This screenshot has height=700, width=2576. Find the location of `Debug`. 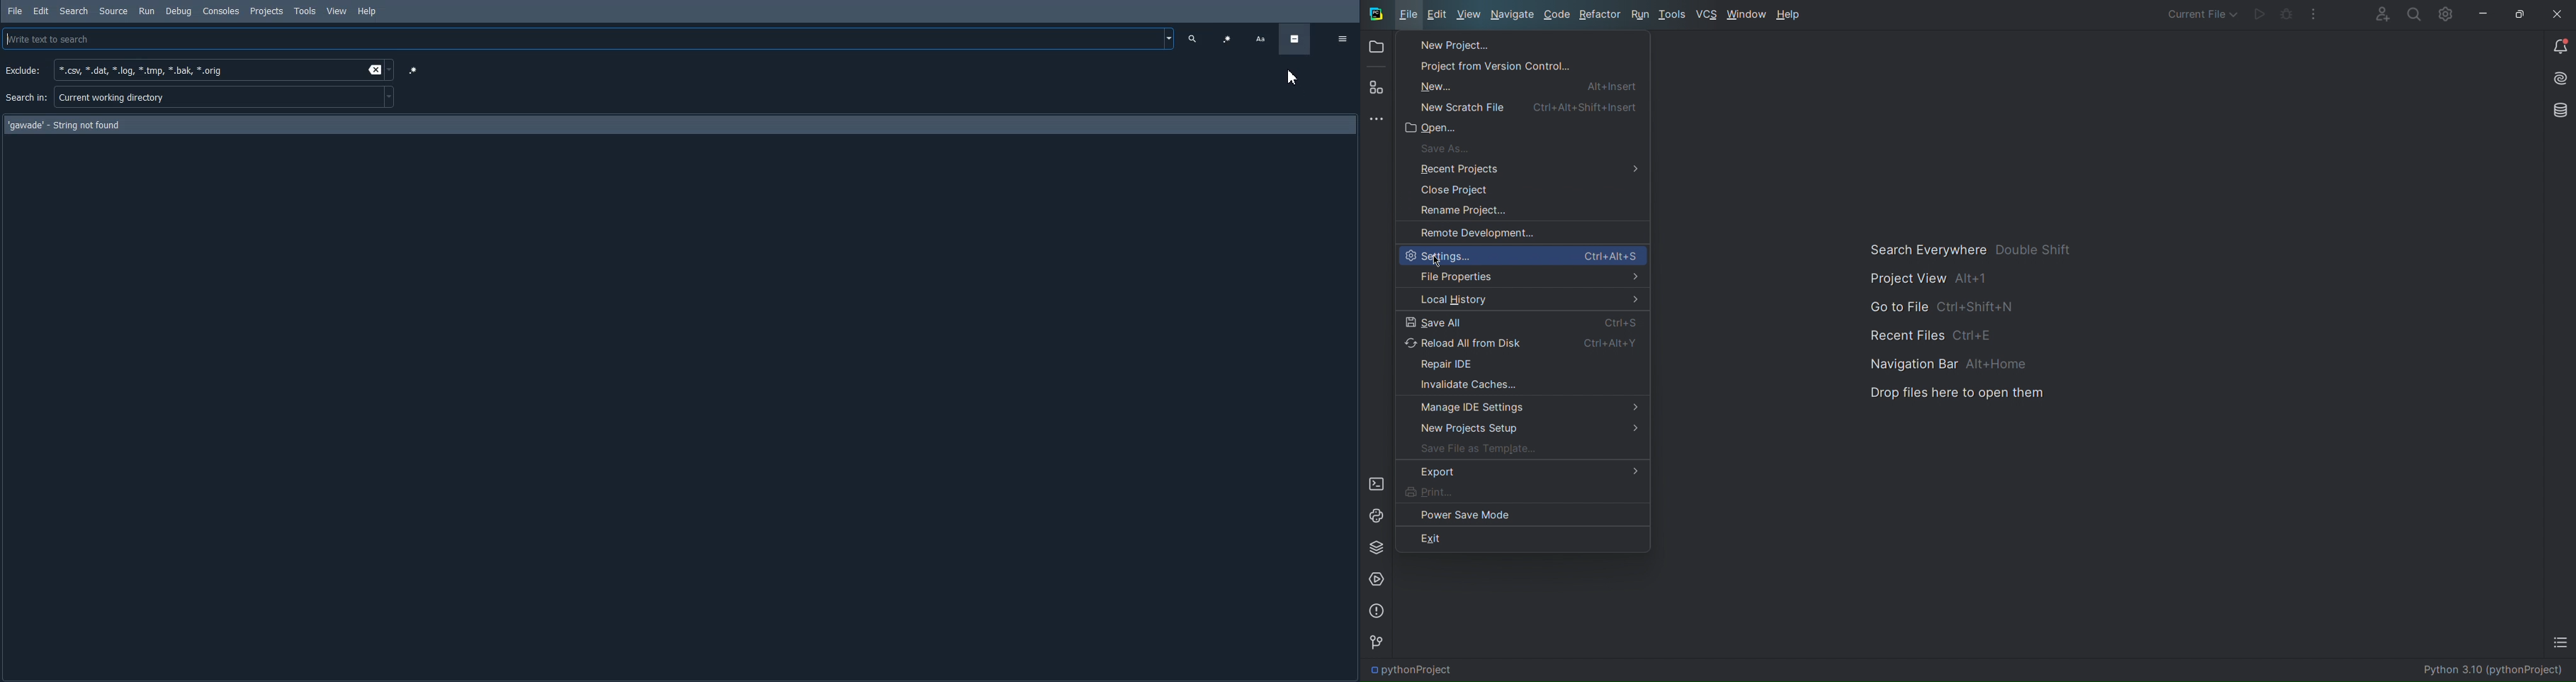

Debug is located at coordinates (2285, 16).